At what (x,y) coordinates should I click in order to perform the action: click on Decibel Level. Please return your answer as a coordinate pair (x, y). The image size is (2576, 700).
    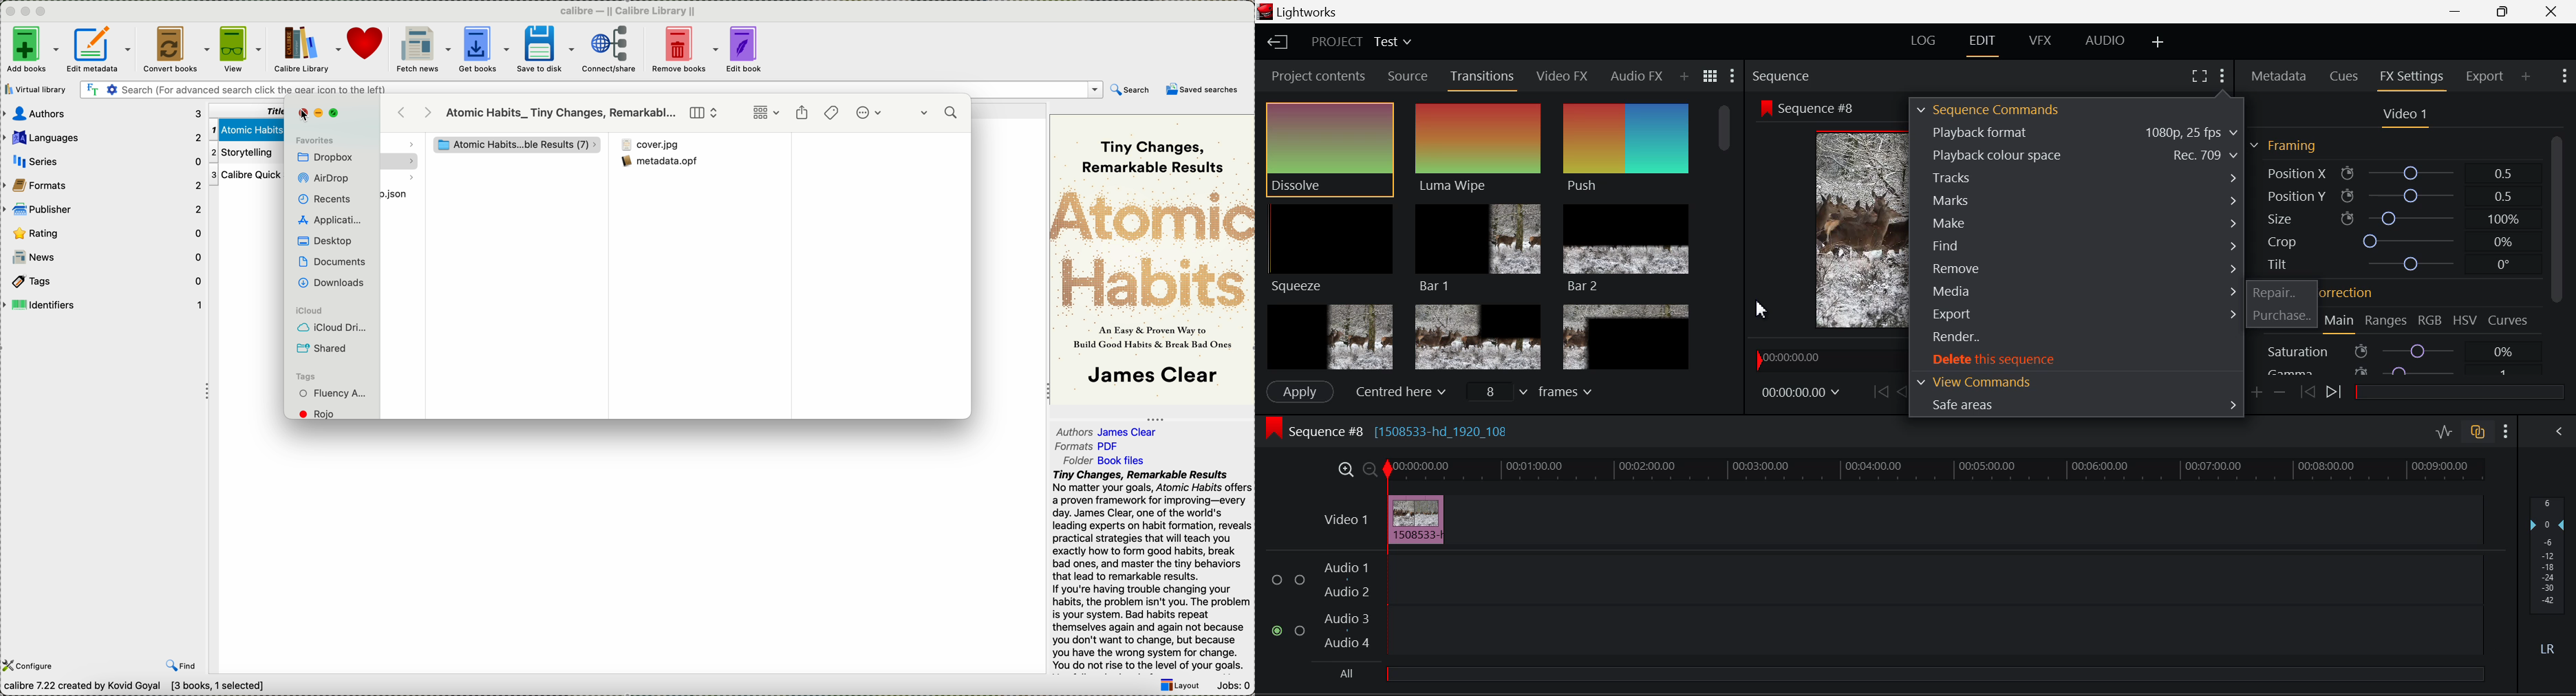
    Looking at the image, I should click on (2548, 572).